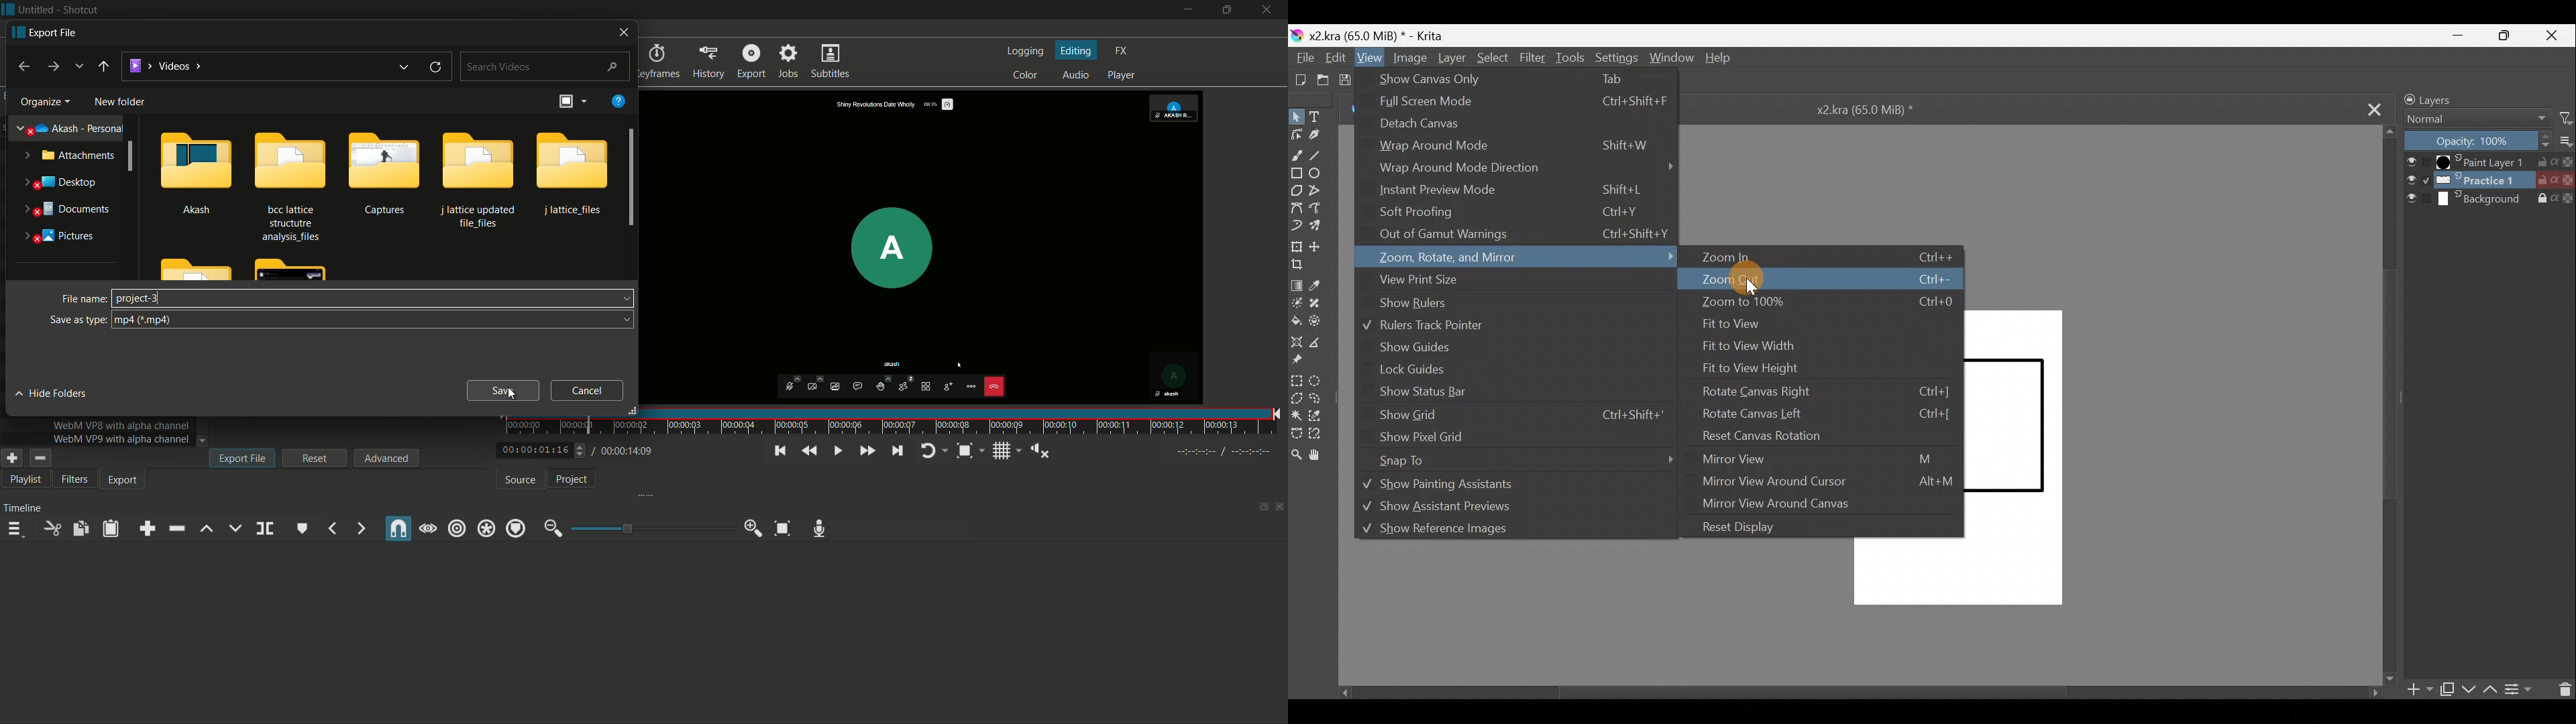 The height and width of the screenshot is (728, 2576). What do you see at coordinates (2561, 689) in the screenshot?
I see `Delete layer/mask` at bounding box center [2561, 689].